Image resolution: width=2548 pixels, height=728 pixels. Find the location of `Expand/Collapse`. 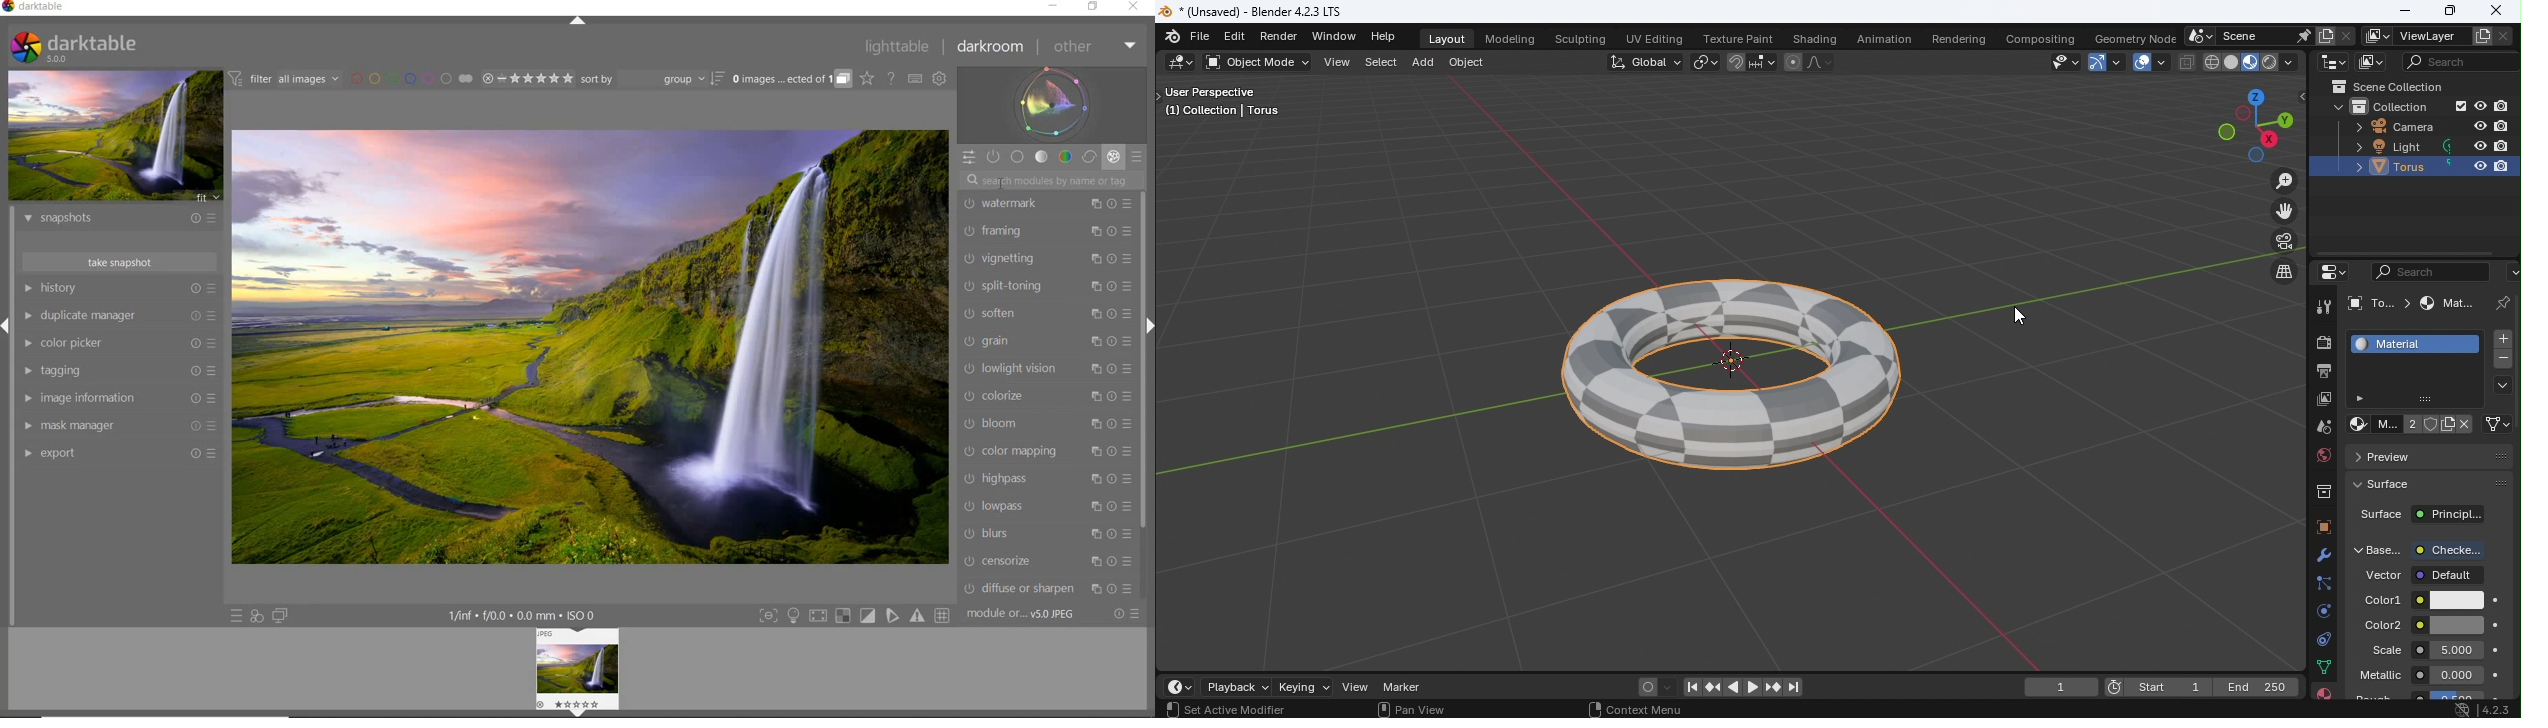

Expand/Collapse is located at coordinates (575, 713).